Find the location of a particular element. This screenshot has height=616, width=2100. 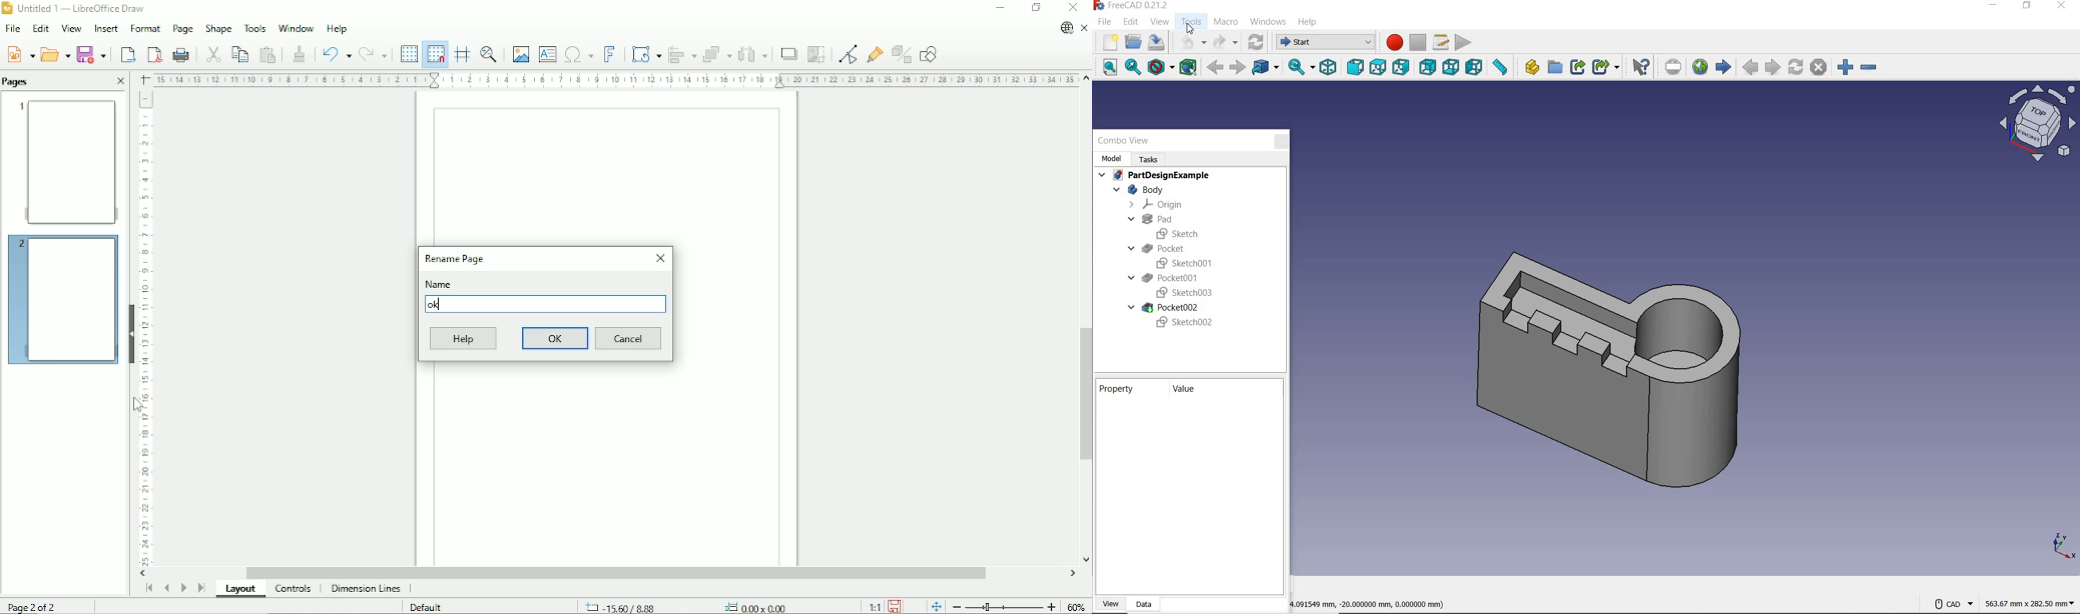

Horizontal scrollbar is located at coordinates (615, 573).